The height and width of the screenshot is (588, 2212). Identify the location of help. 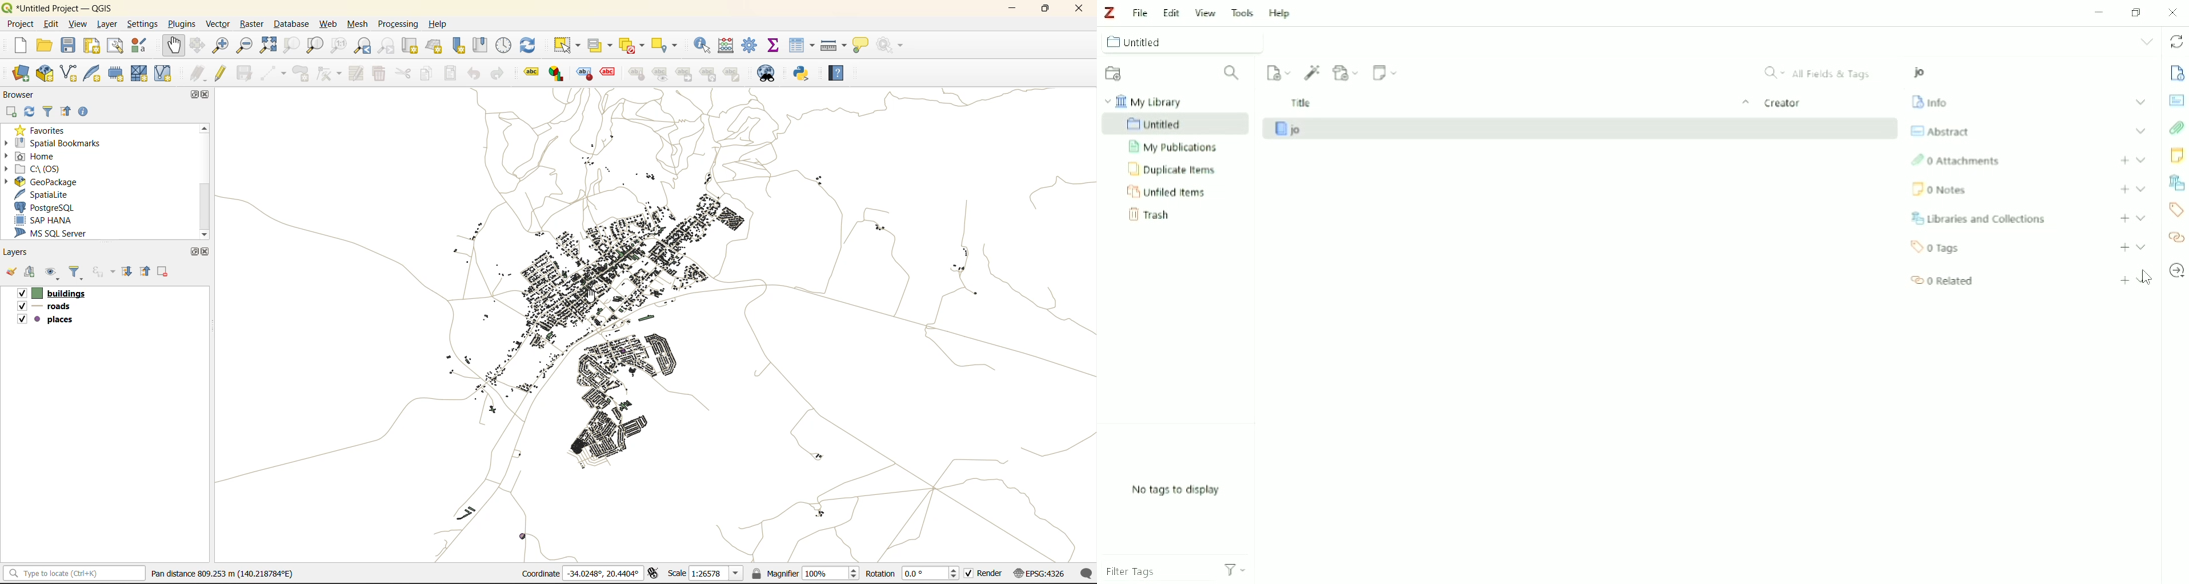
(439, 25).